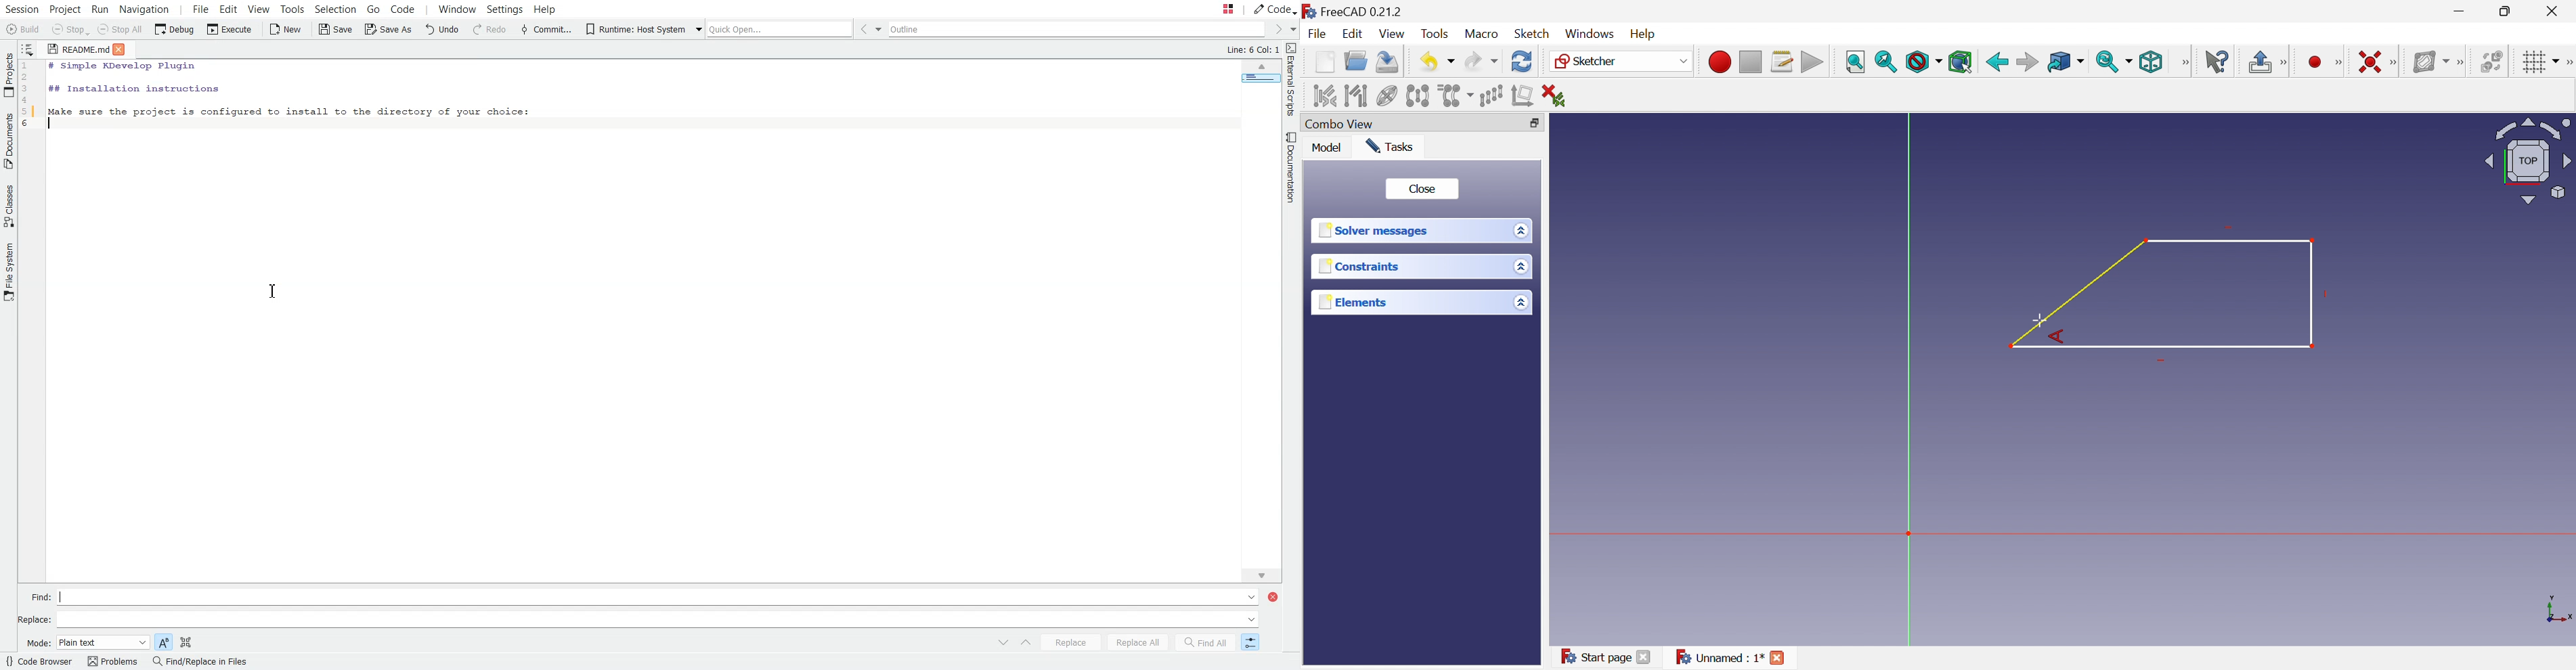 This screenshot has height=672, width=2576. What do you see at coordinates (1590, 62) in the screenshot?
I see `Sketcher` at bounding box center [1590, 62].